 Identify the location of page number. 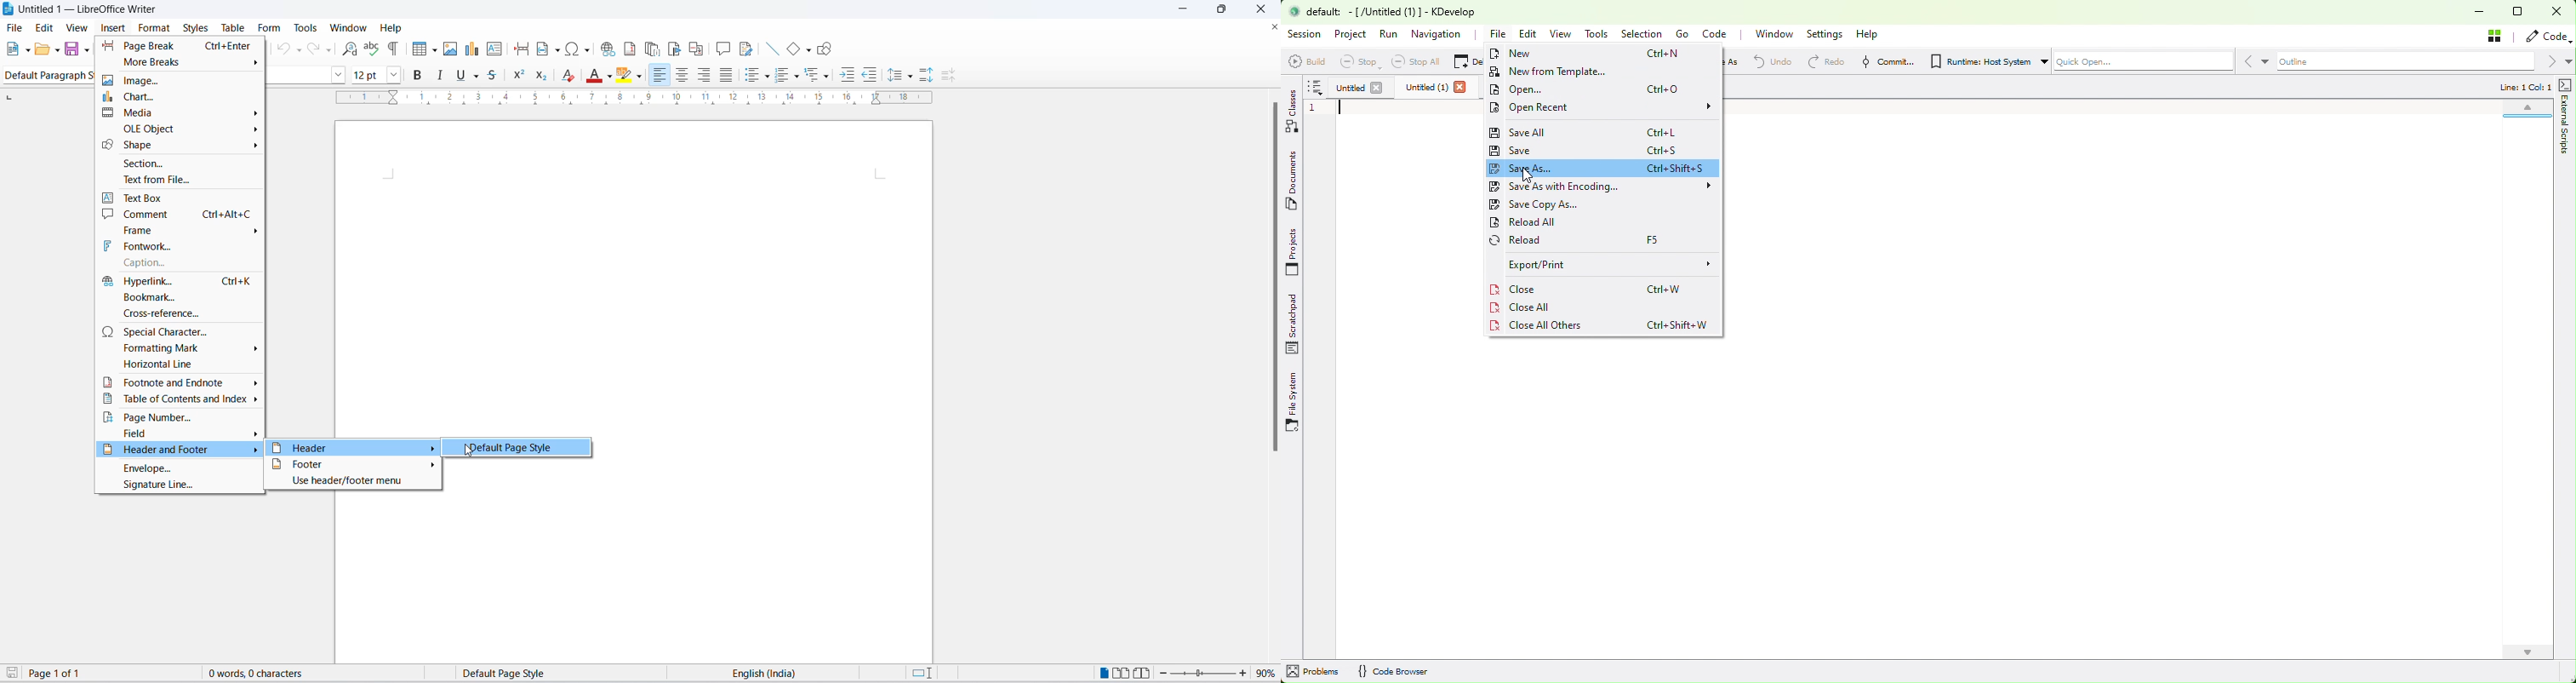
(180, 417).